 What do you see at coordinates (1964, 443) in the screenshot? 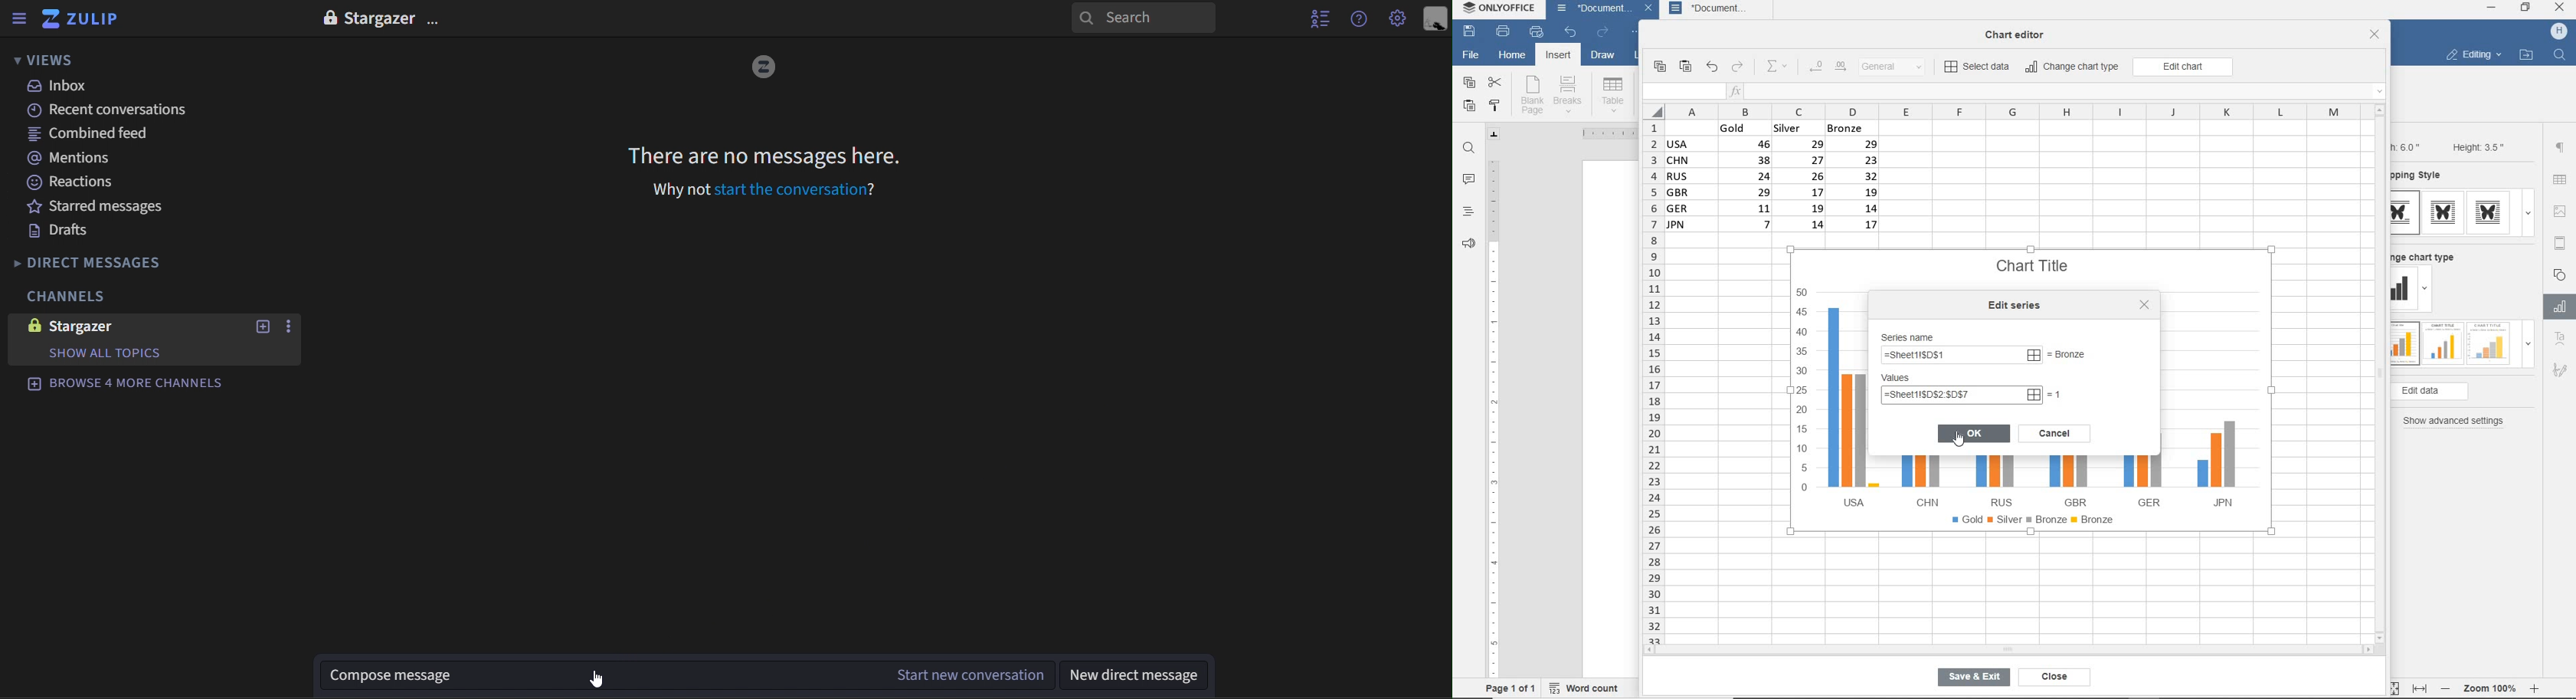
I see `cursor` at bounding box center [1964, 443].